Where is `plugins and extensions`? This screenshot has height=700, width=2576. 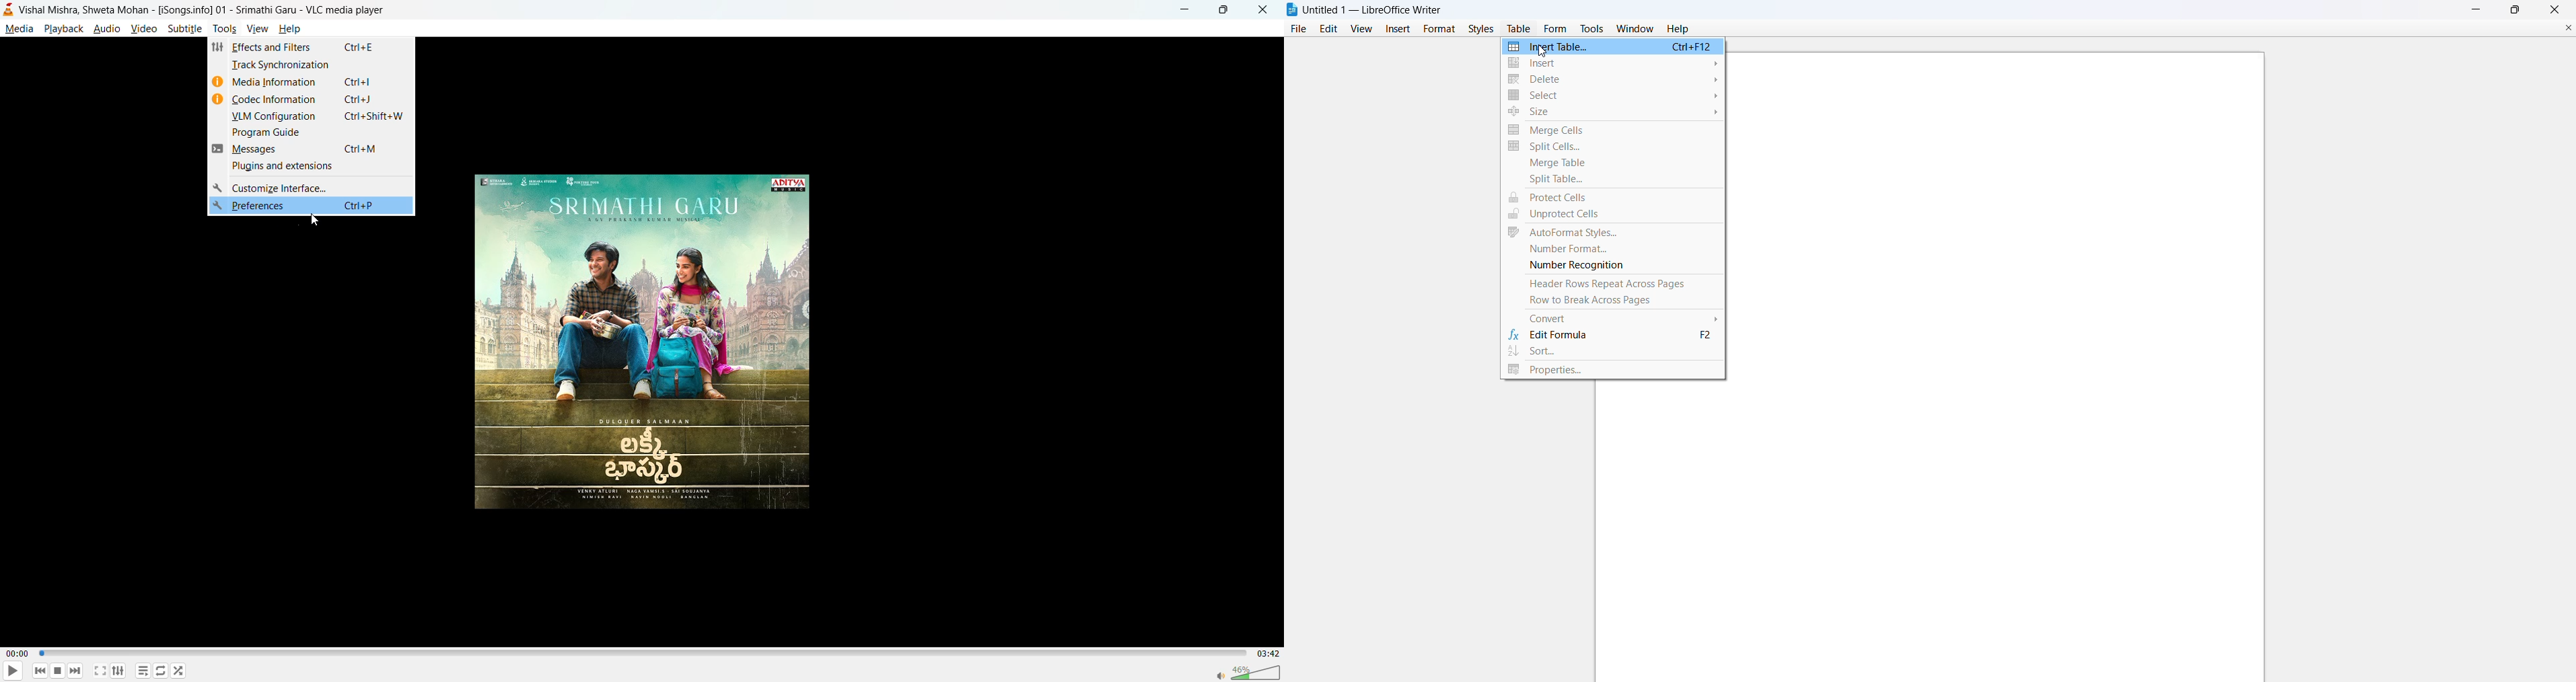 plugins and extensions is located at coordinates (280, 166).